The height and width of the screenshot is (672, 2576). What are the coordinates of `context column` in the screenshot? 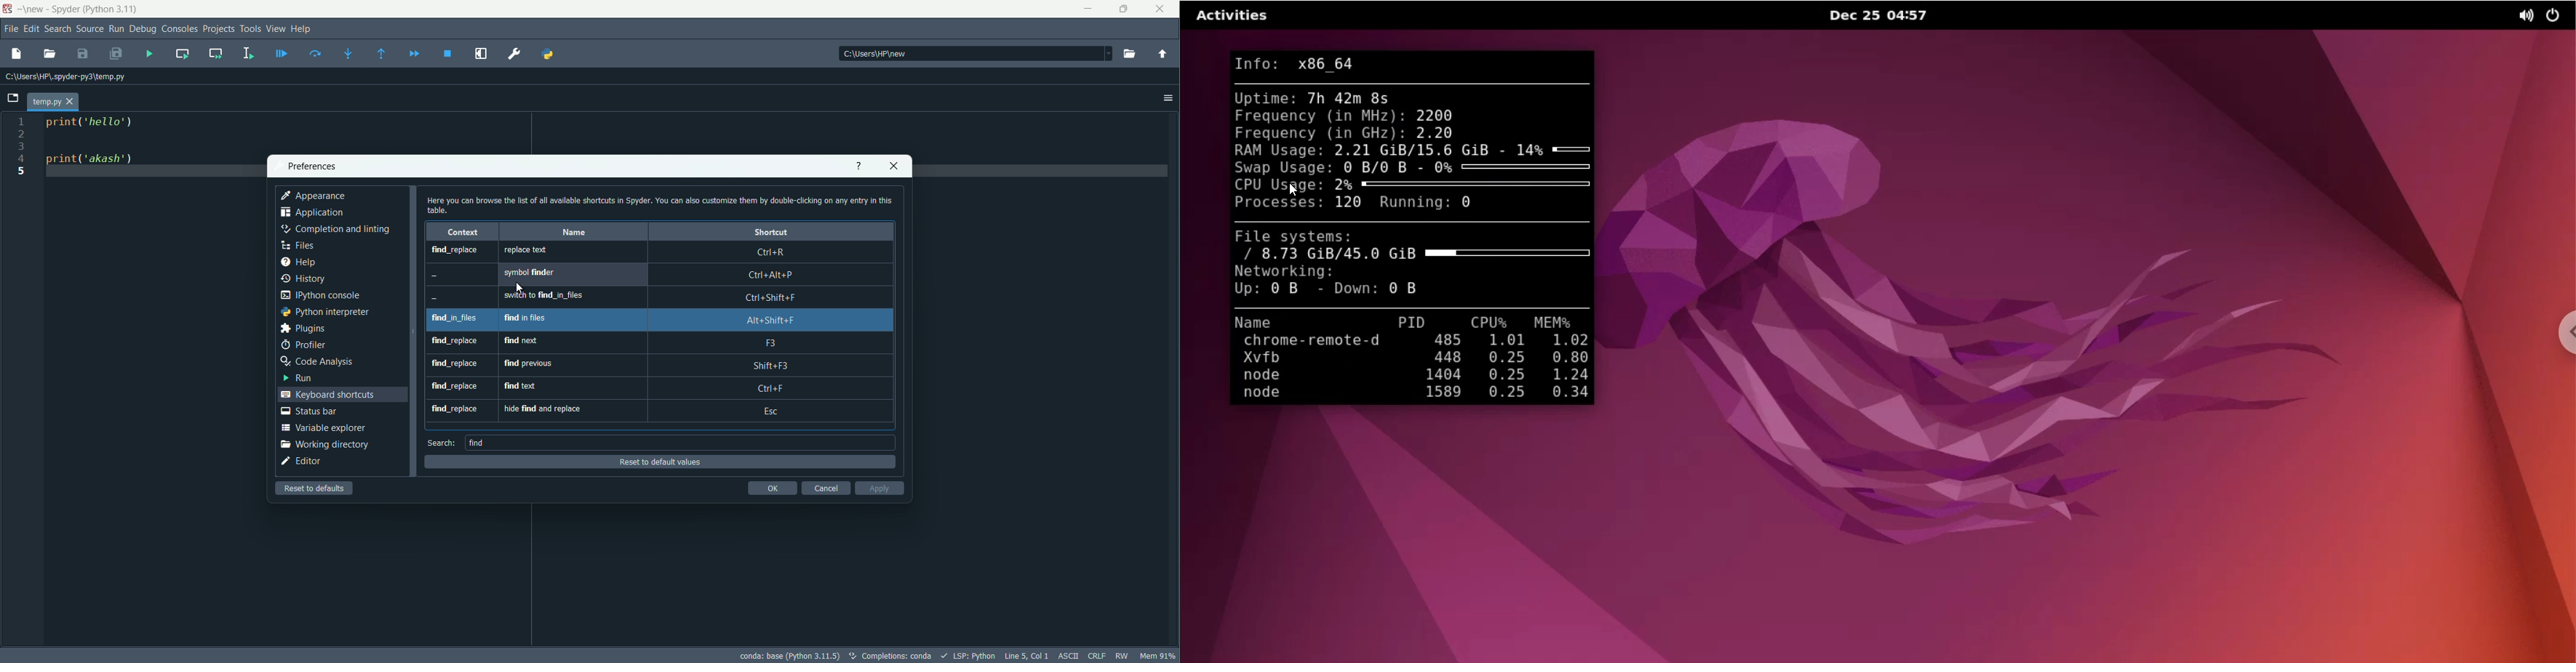 It's located at (466, 232).